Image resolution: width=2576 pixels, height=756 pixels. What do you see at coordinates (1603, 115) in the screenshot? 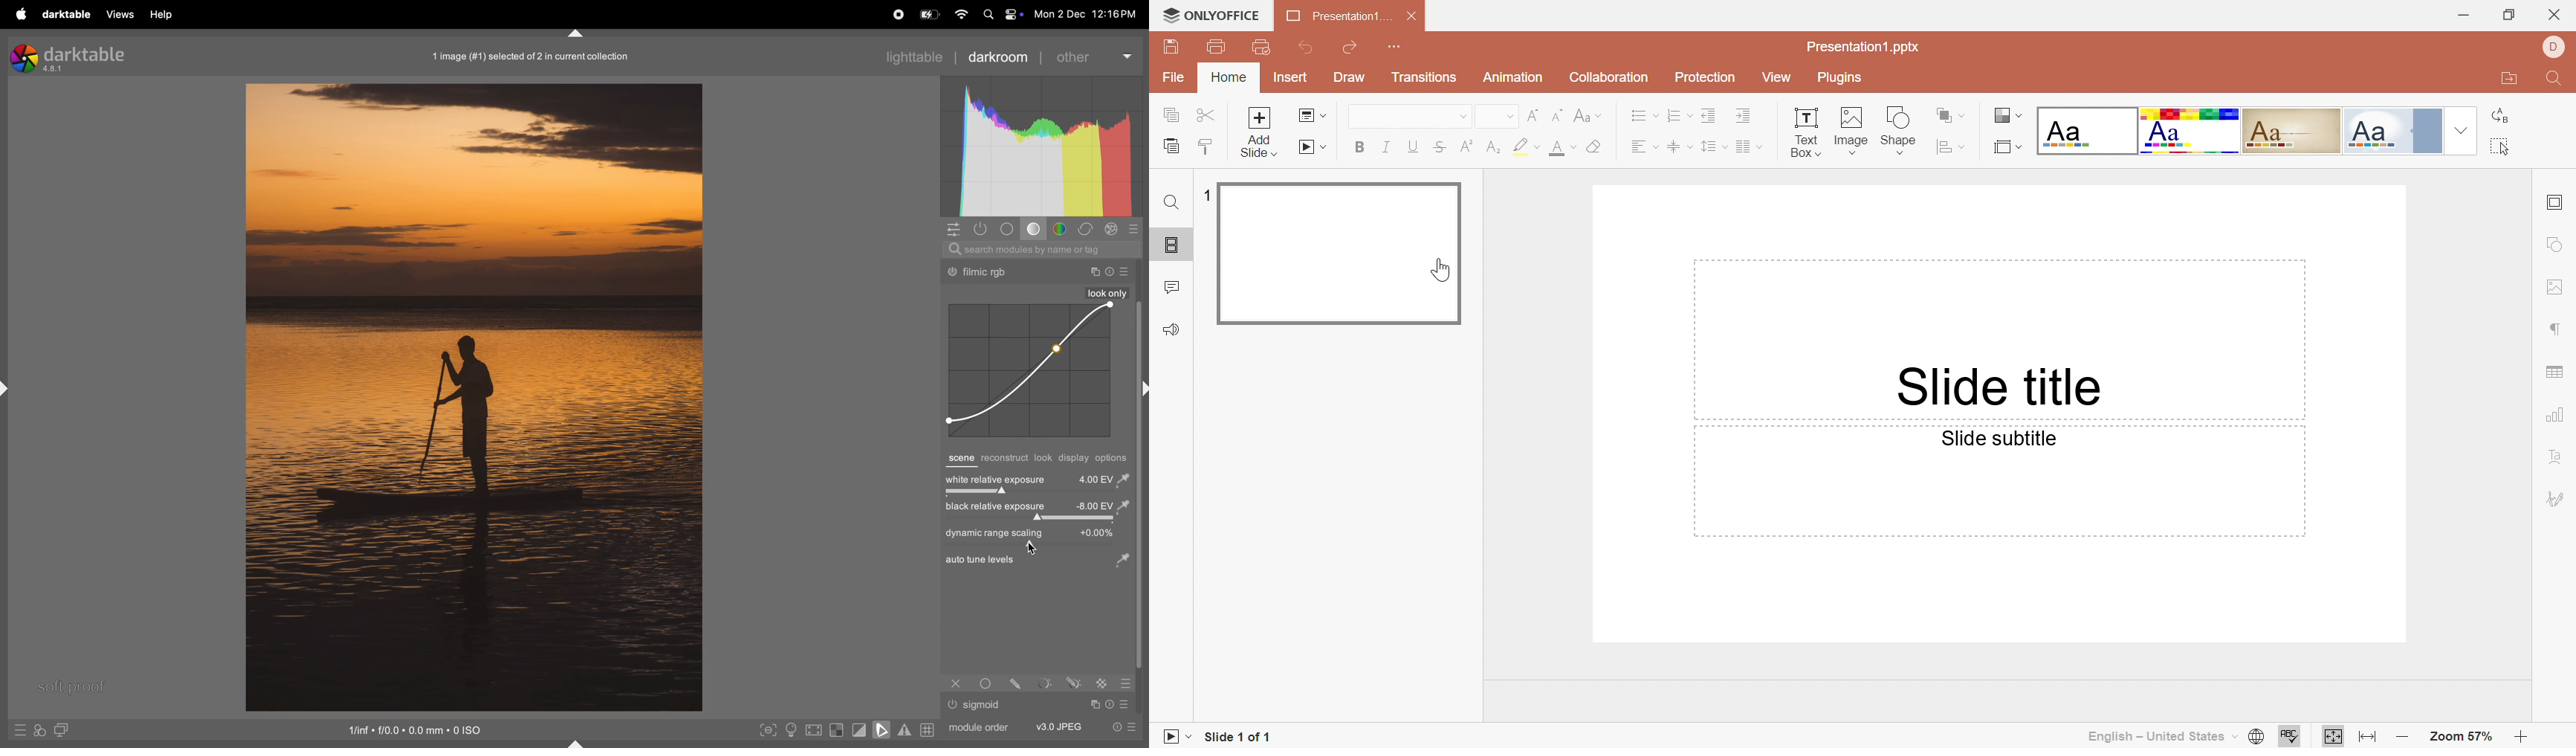
I see `Drop Down` at bounding box center [1603, 115].